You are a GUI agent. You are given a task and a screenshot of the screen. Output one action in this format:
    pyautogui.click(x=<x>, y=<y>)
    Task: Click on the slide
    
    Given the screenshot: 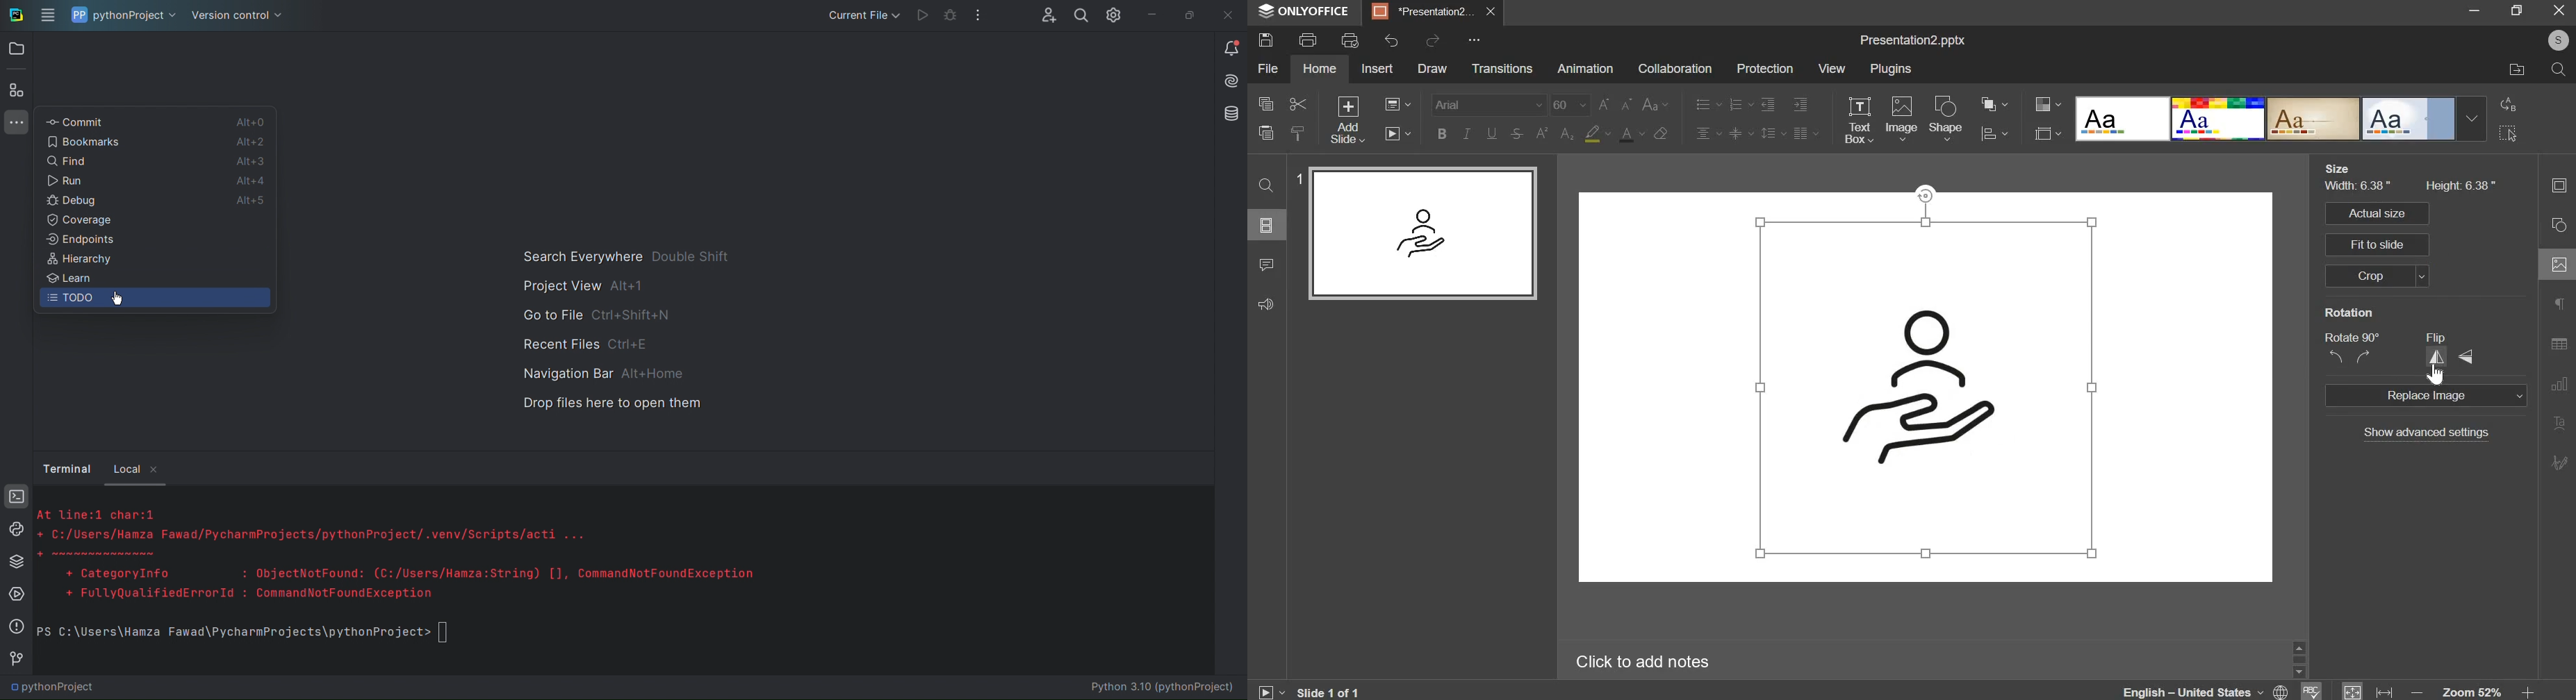 What is the action you would take?
    pyautogui.click(x=1924, y=387)
    